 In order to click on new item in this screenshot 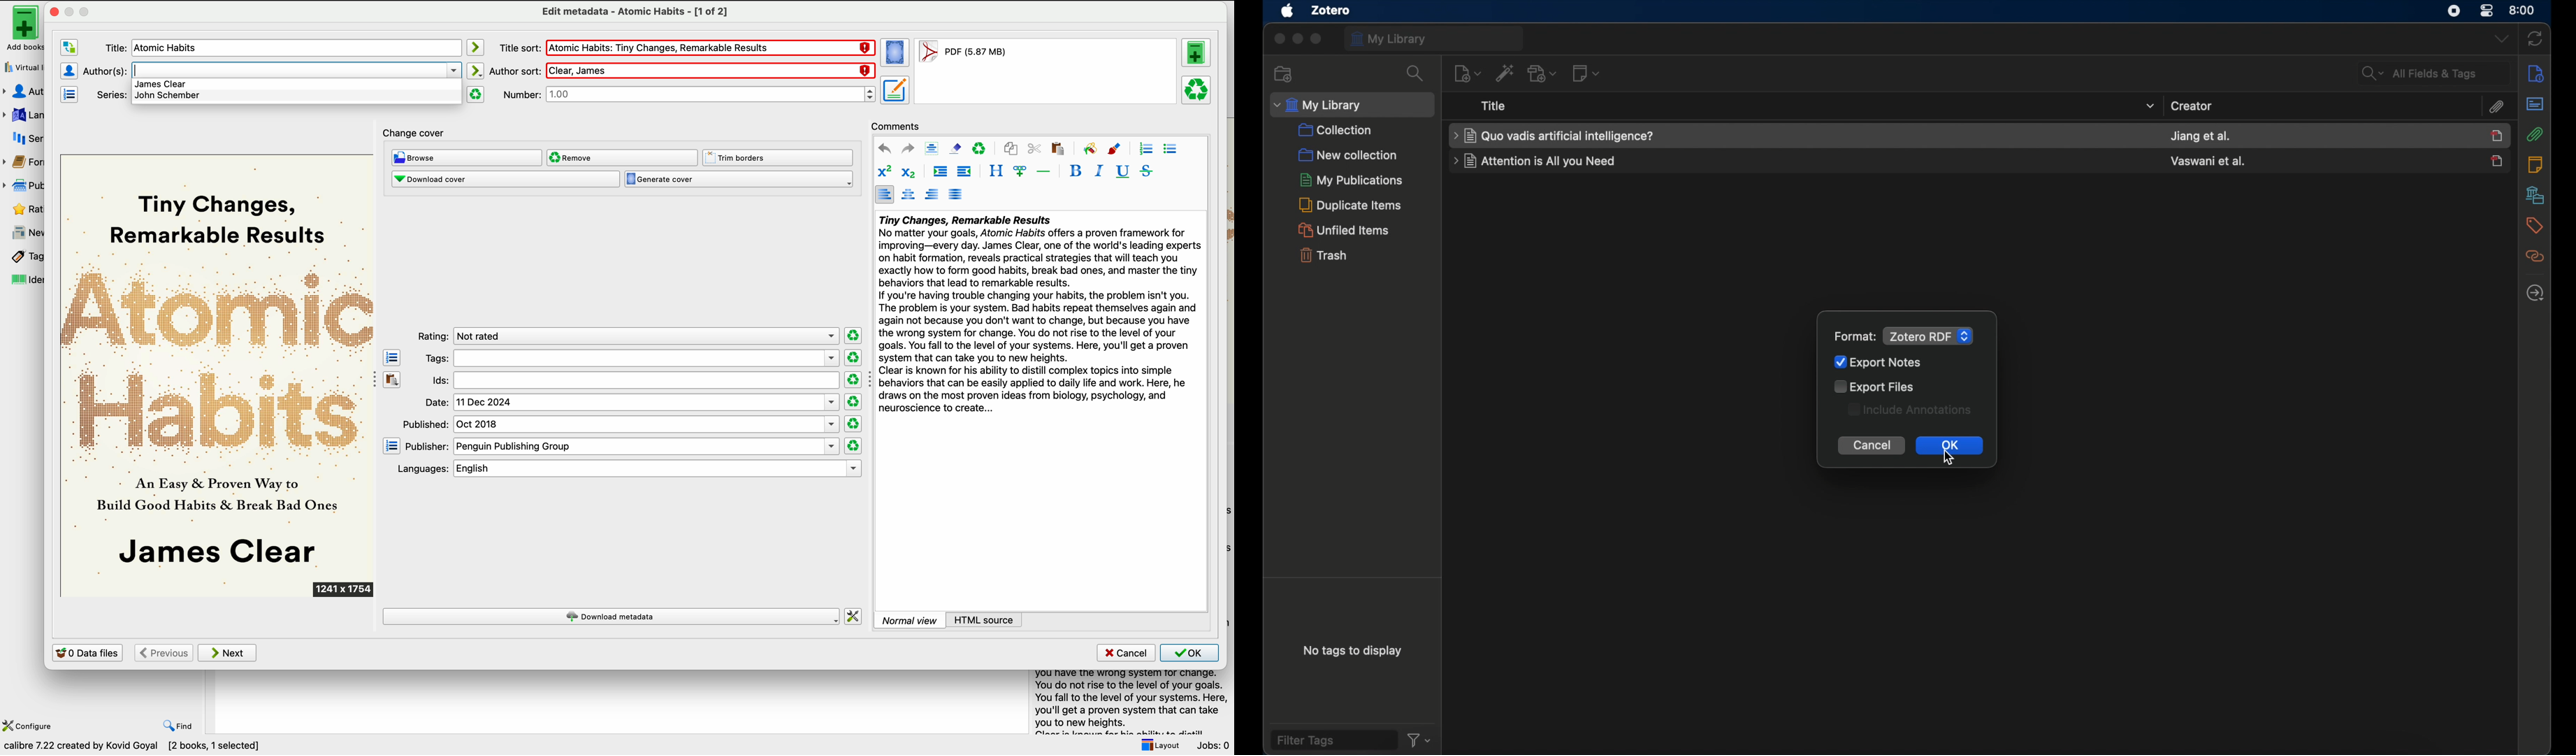, I will do `click(1467, 73)`.